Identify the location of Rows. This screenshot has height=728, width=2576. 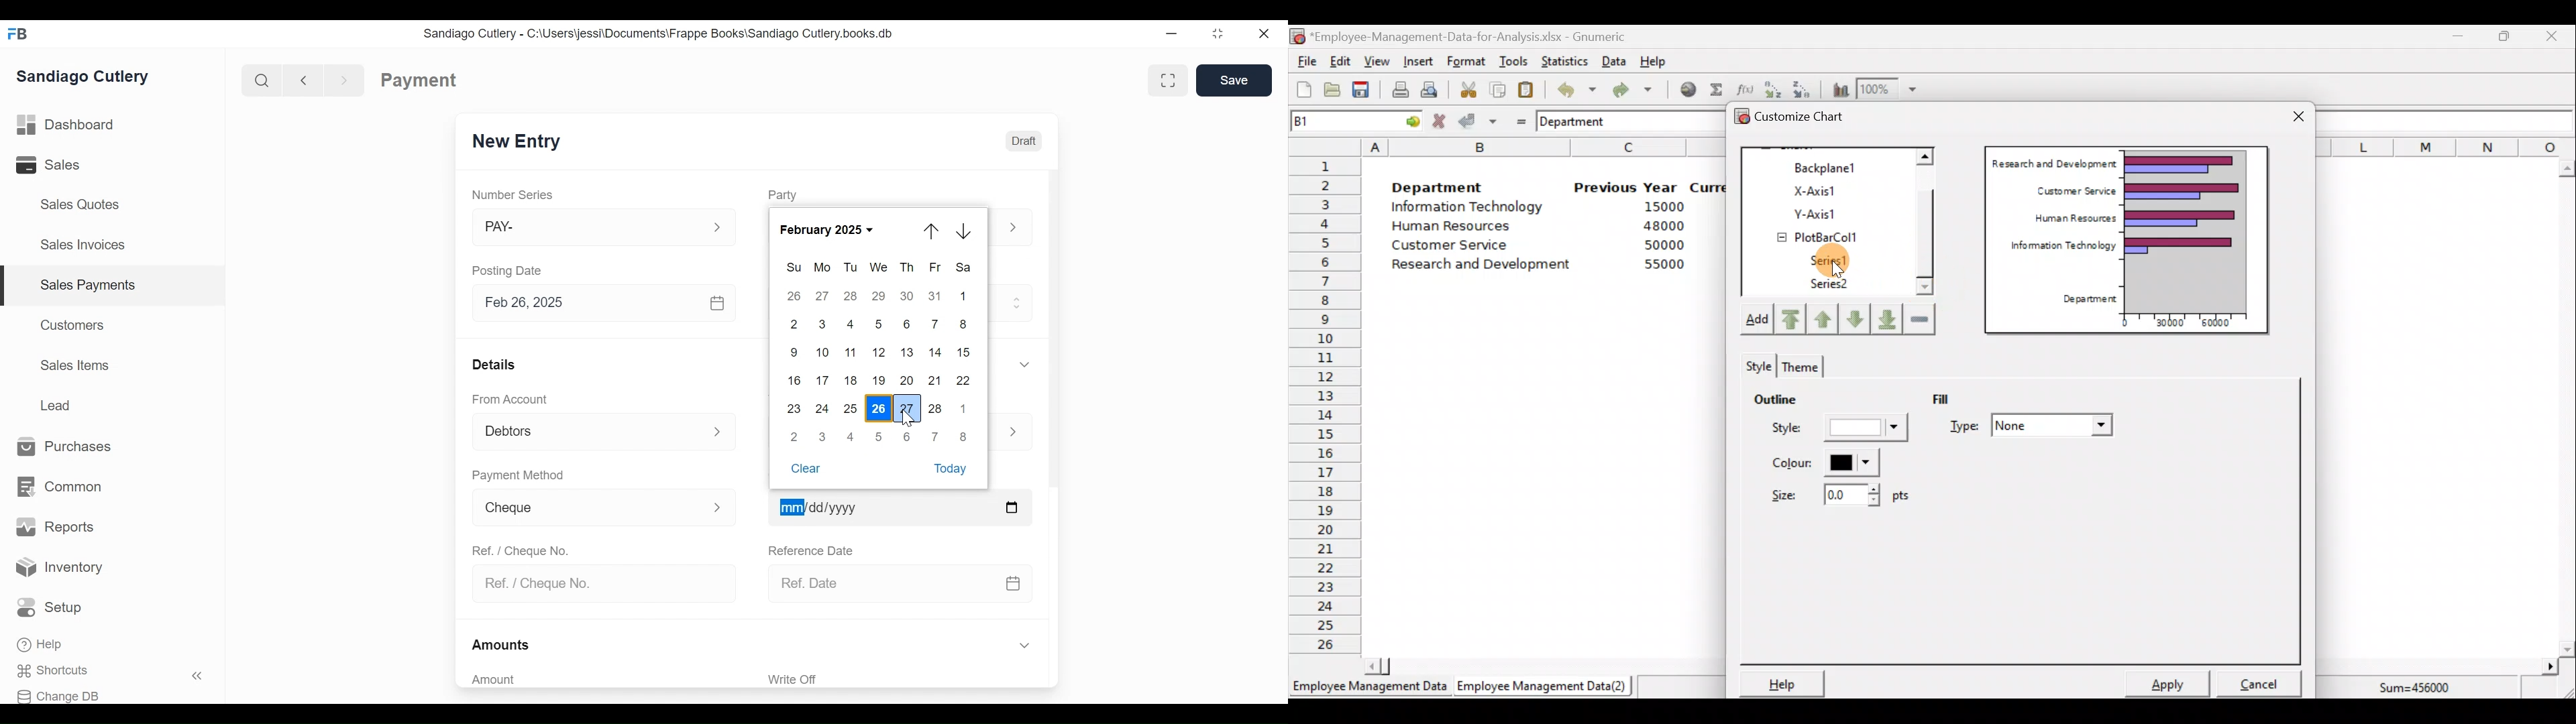
(1326, 403).